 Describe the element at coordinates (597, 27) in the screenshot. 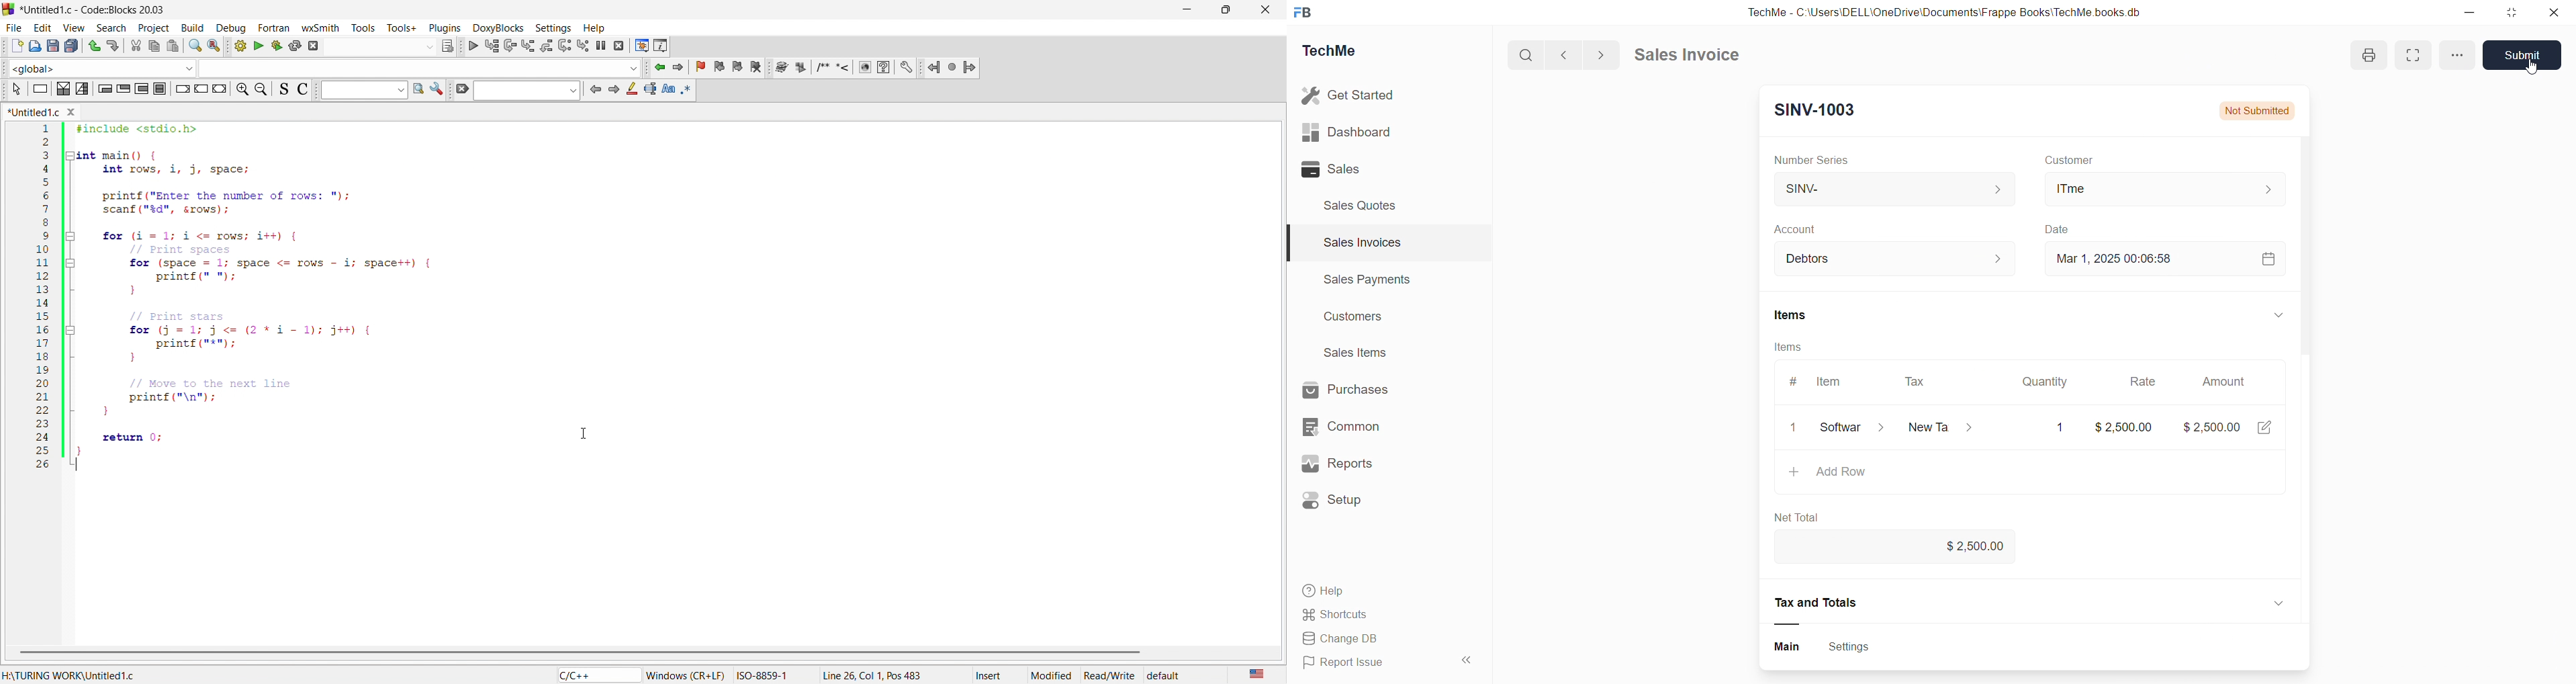

I see `help` at that location.